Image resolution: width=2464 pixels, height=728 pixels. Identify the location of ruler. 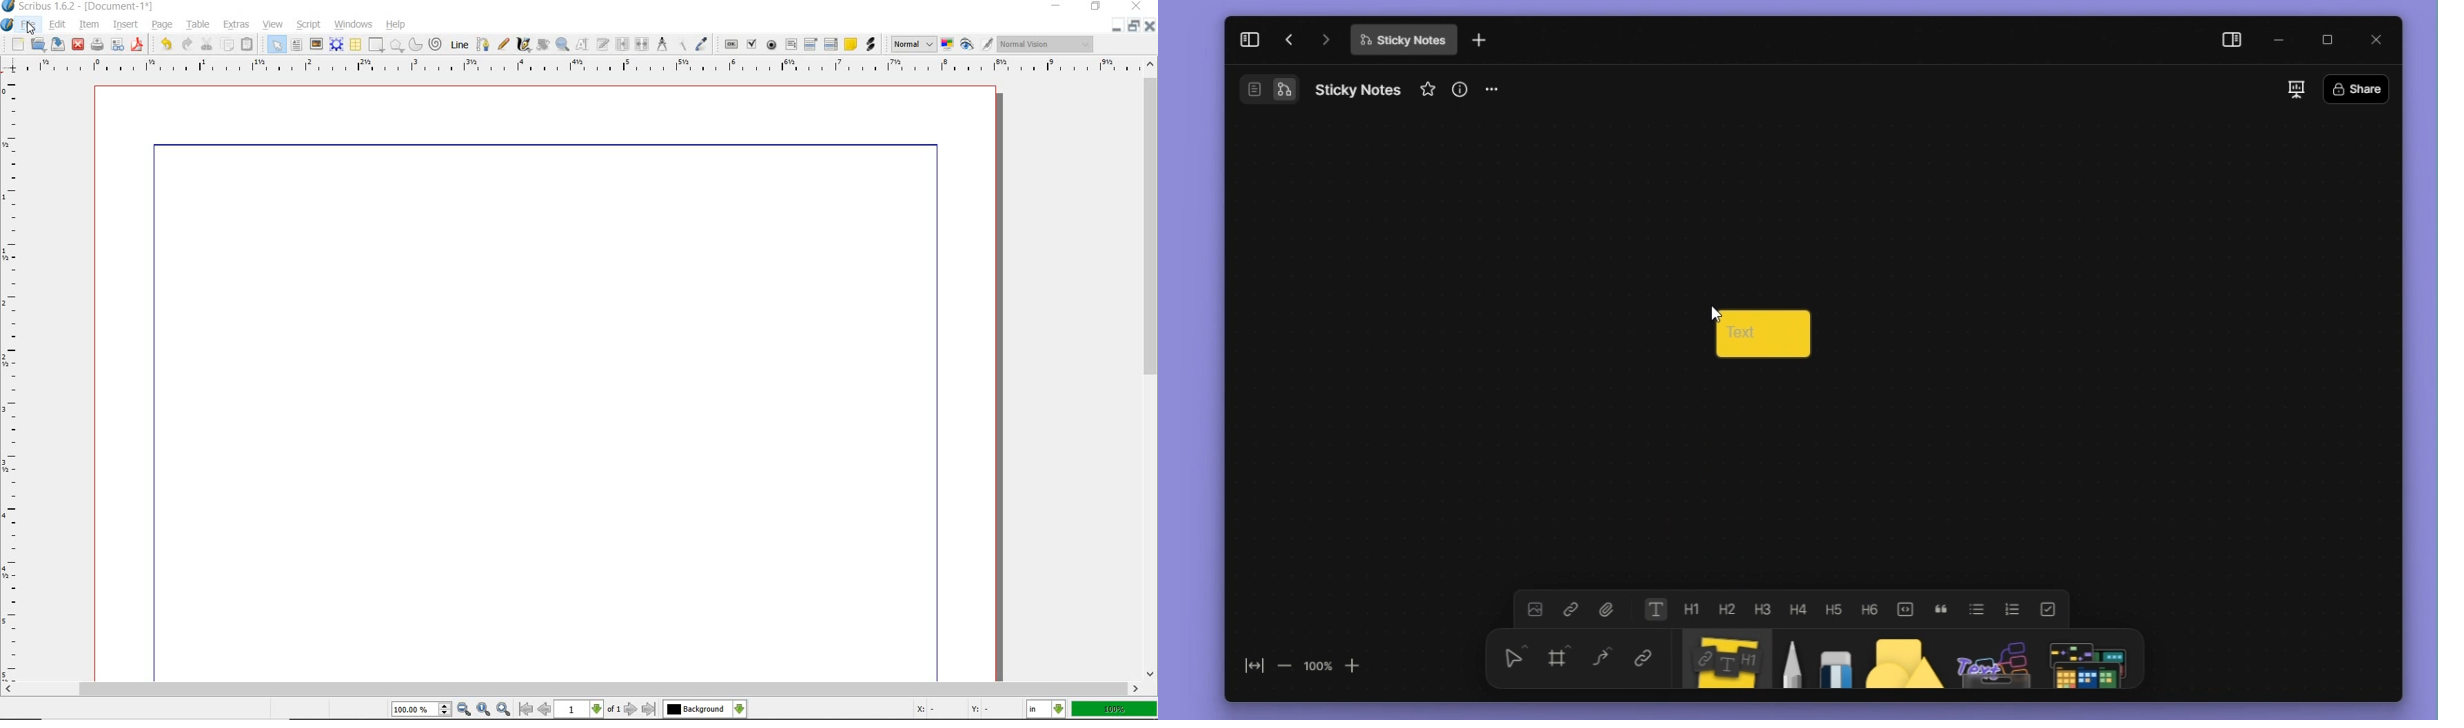
(14, 378).